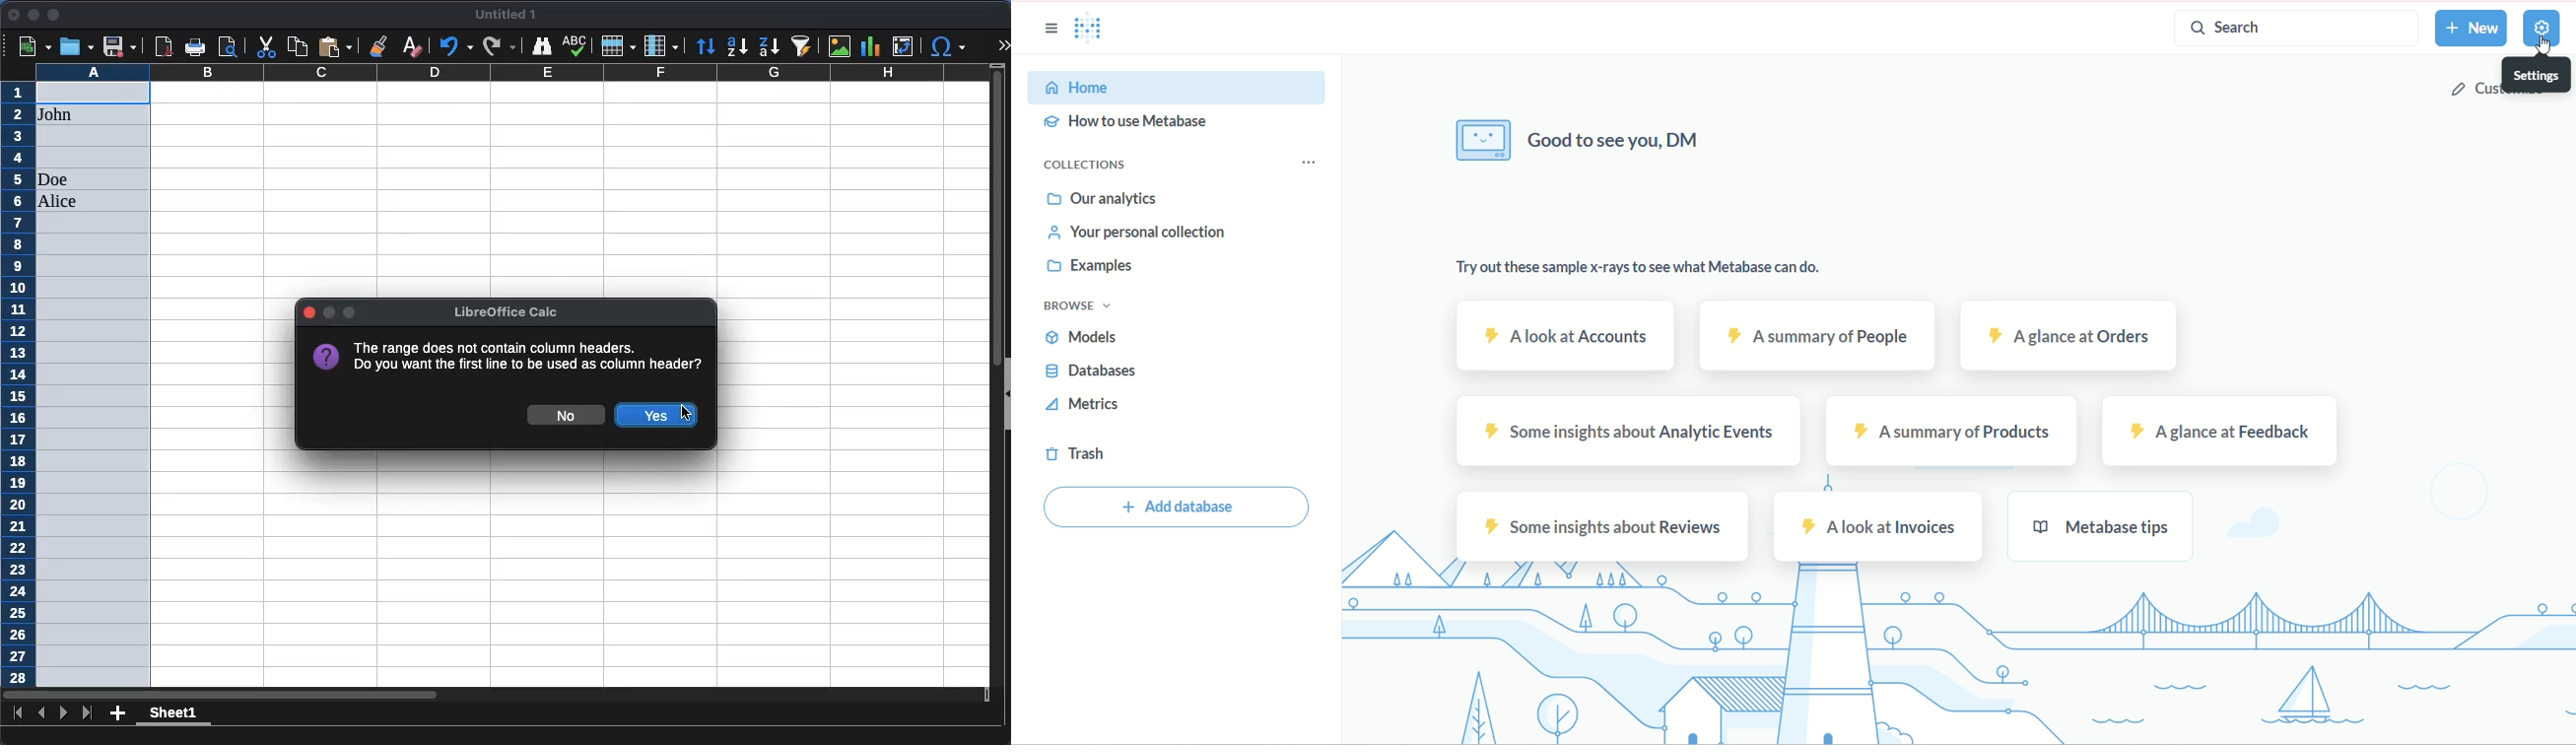 Image resolution: width=2576 pixels, height=756 pixels. I want to click on descending, so click(770, 47).